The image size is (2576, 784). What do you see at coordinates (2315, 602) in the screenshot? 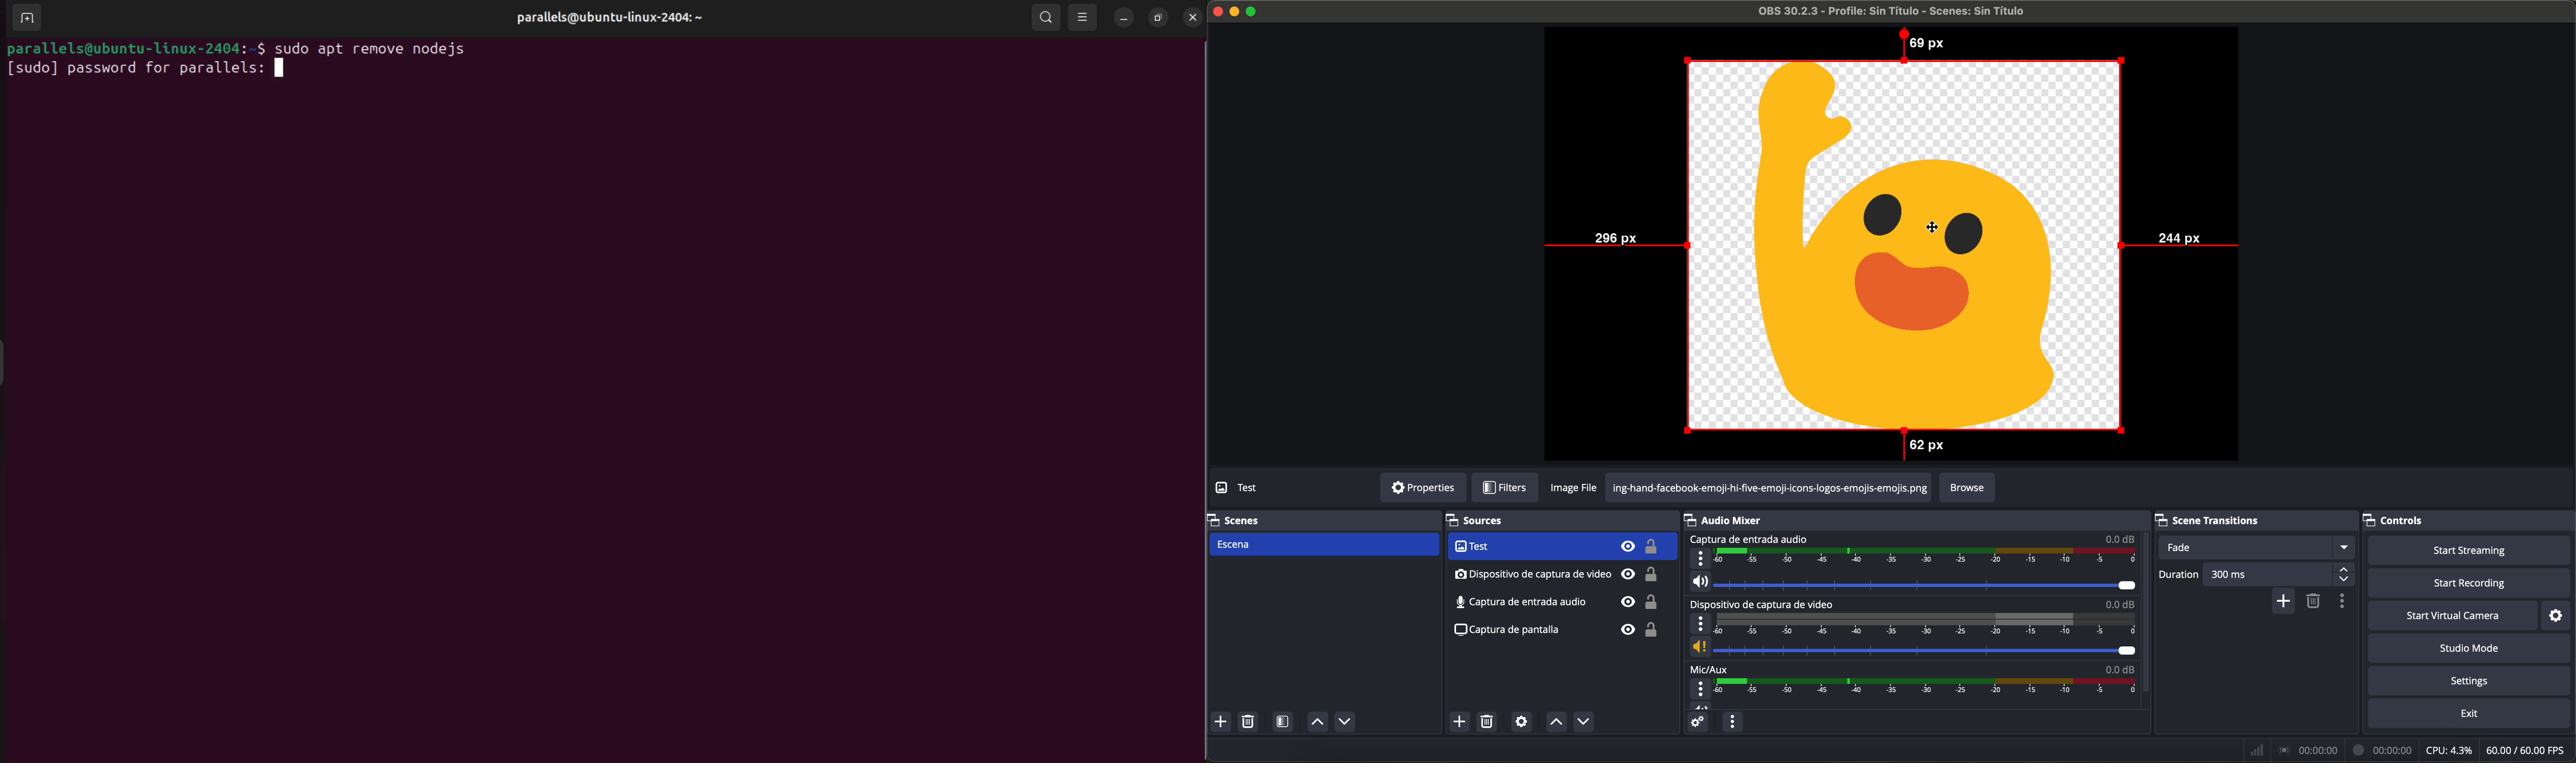
I see `remove configurable transition` at bounding box center [2315, 602].